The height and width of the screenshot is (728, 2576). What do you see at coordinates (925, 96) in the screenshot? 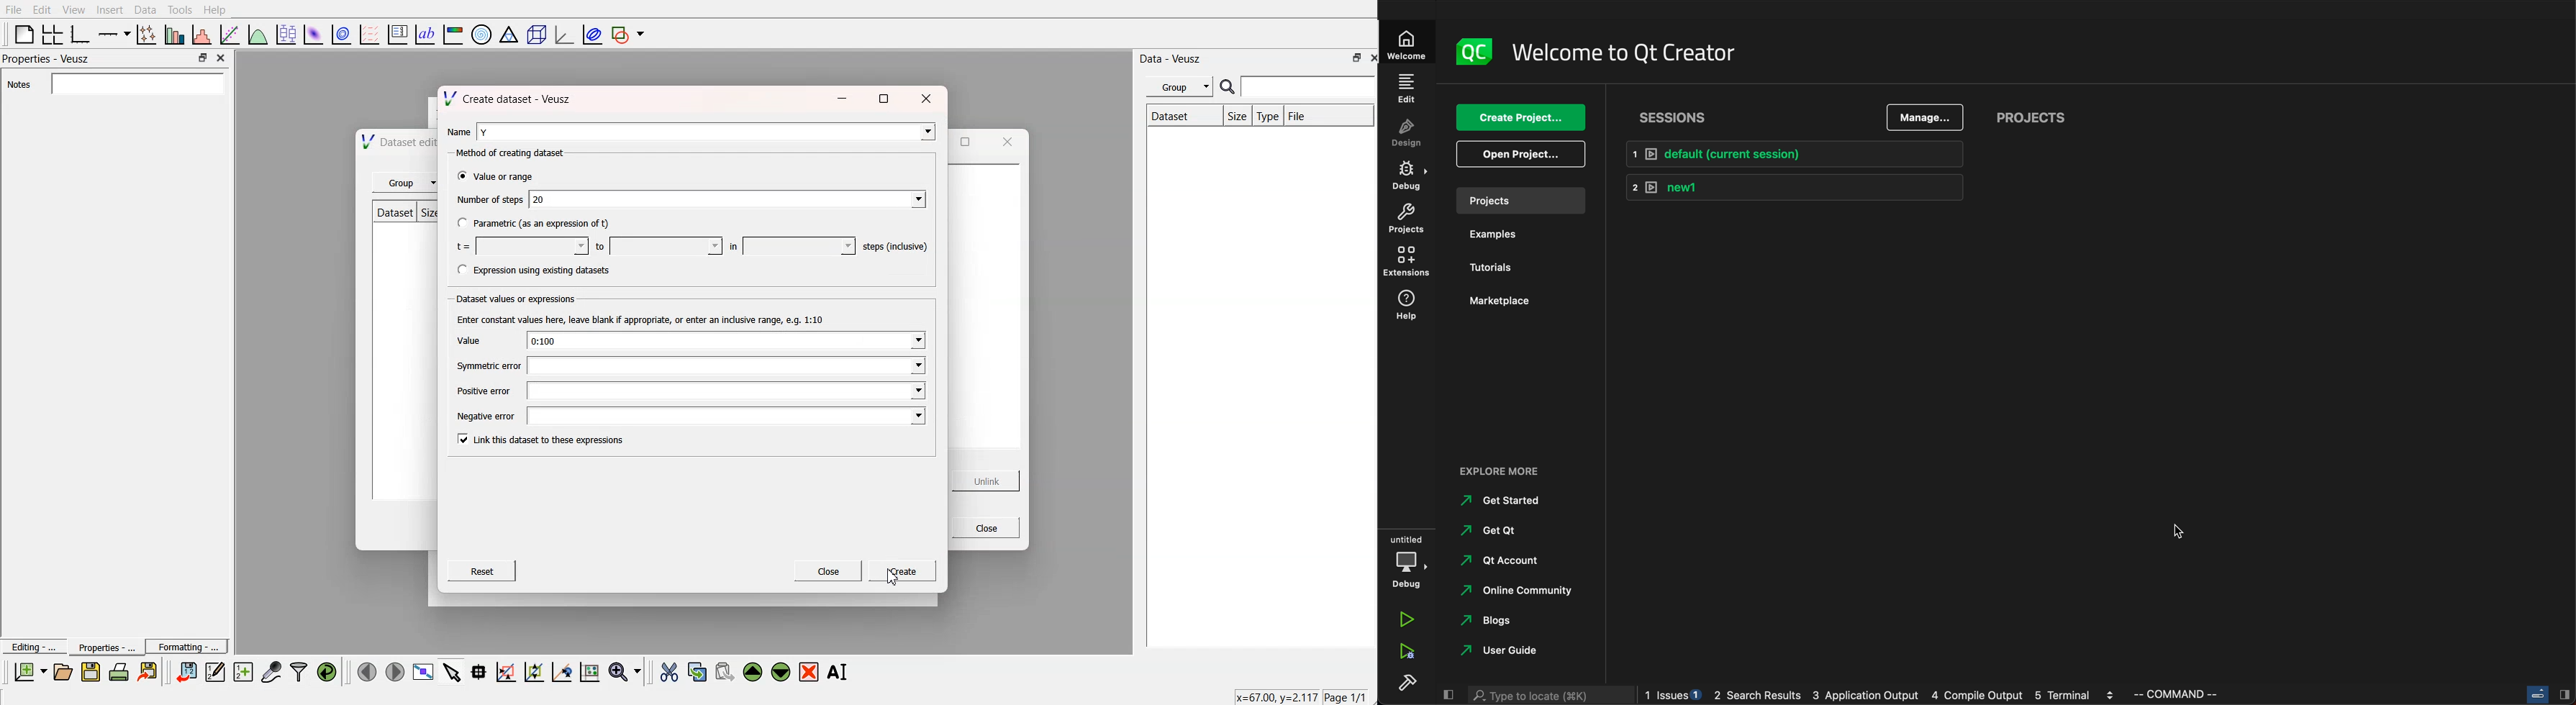
I see `` at bounding box center [925, 96].